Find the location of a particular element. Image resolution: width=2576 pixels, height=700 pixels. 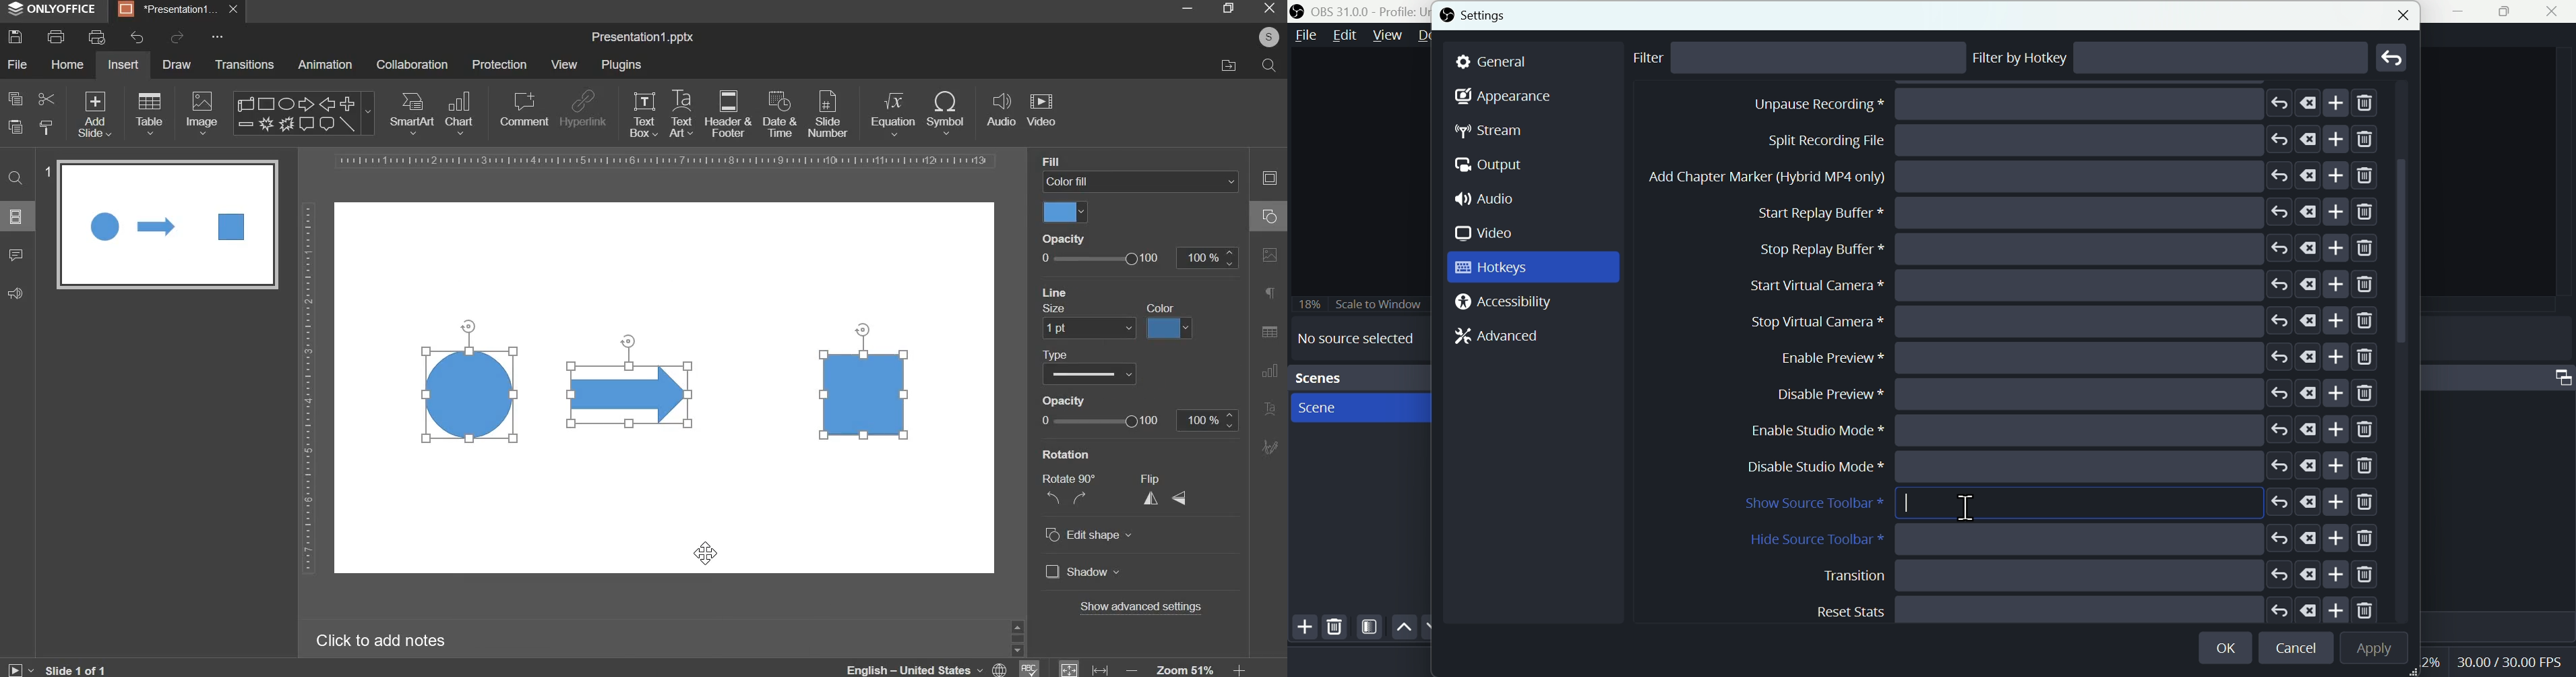

chart settings is located at coordinates (1266, 370).